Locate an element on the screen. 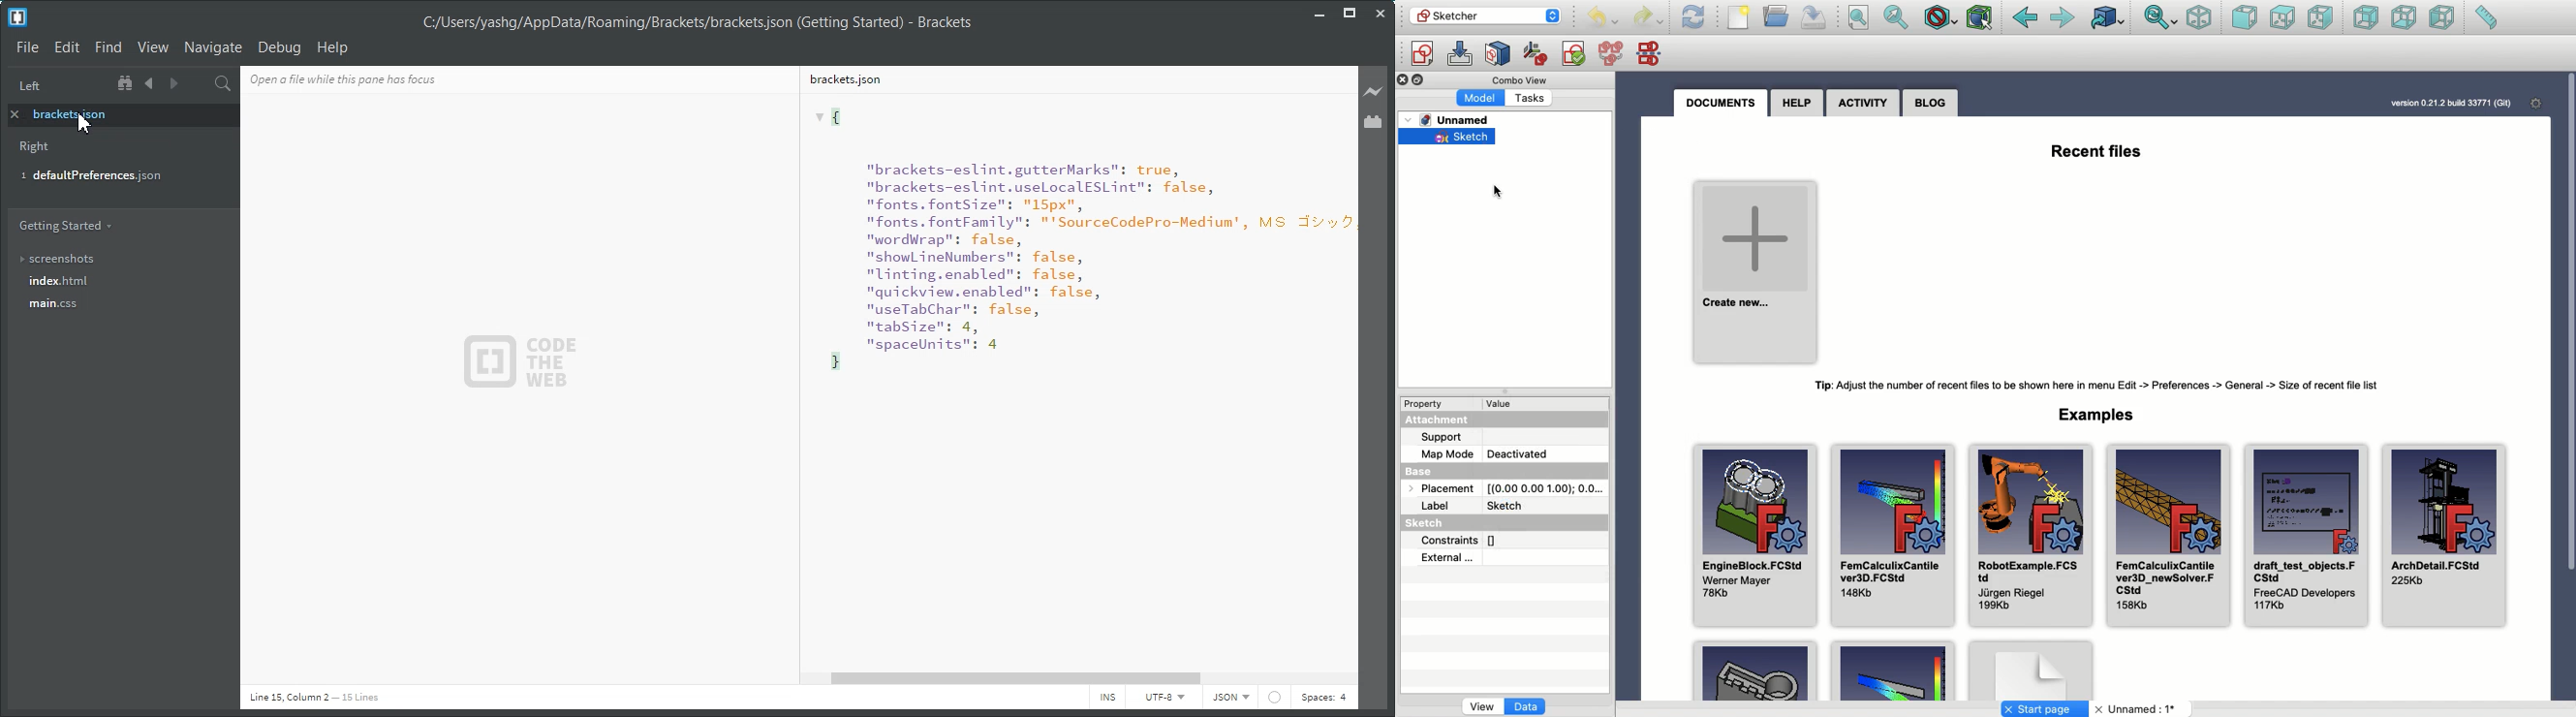  brackets.json File is located at coordinates (1069, 78).